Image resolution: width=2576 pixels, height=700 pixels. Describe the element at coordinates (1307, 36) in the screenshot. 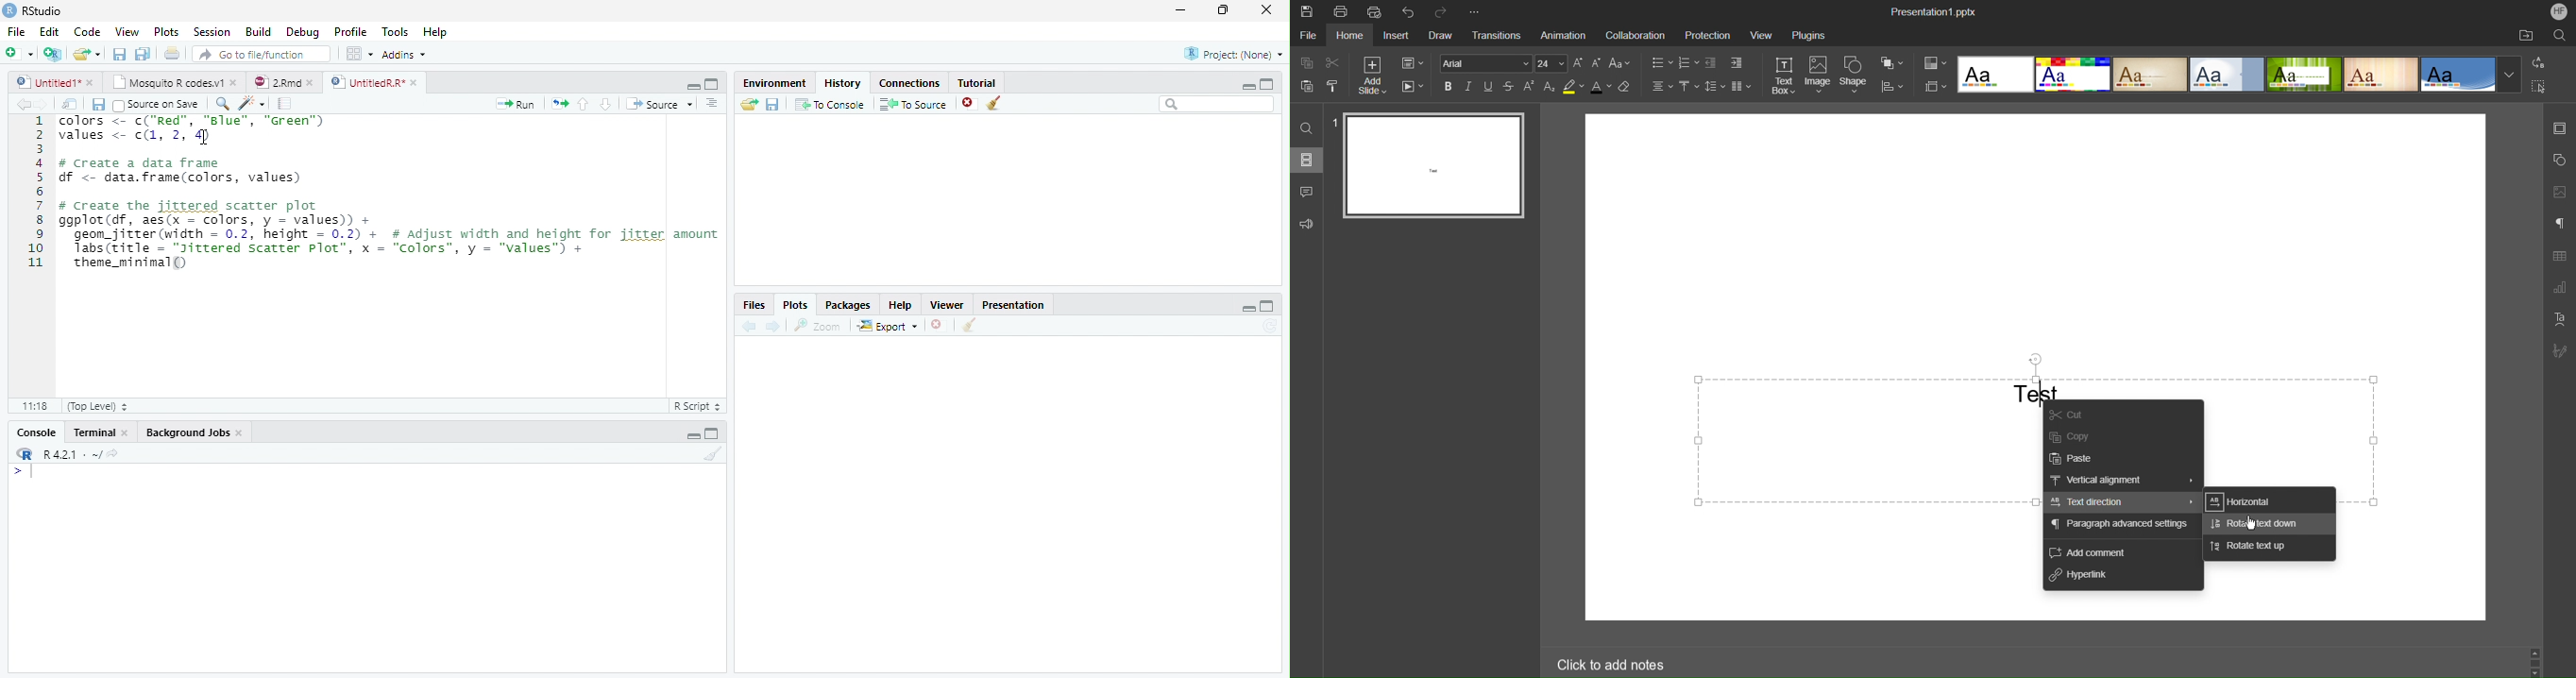

I see `File` at that location.